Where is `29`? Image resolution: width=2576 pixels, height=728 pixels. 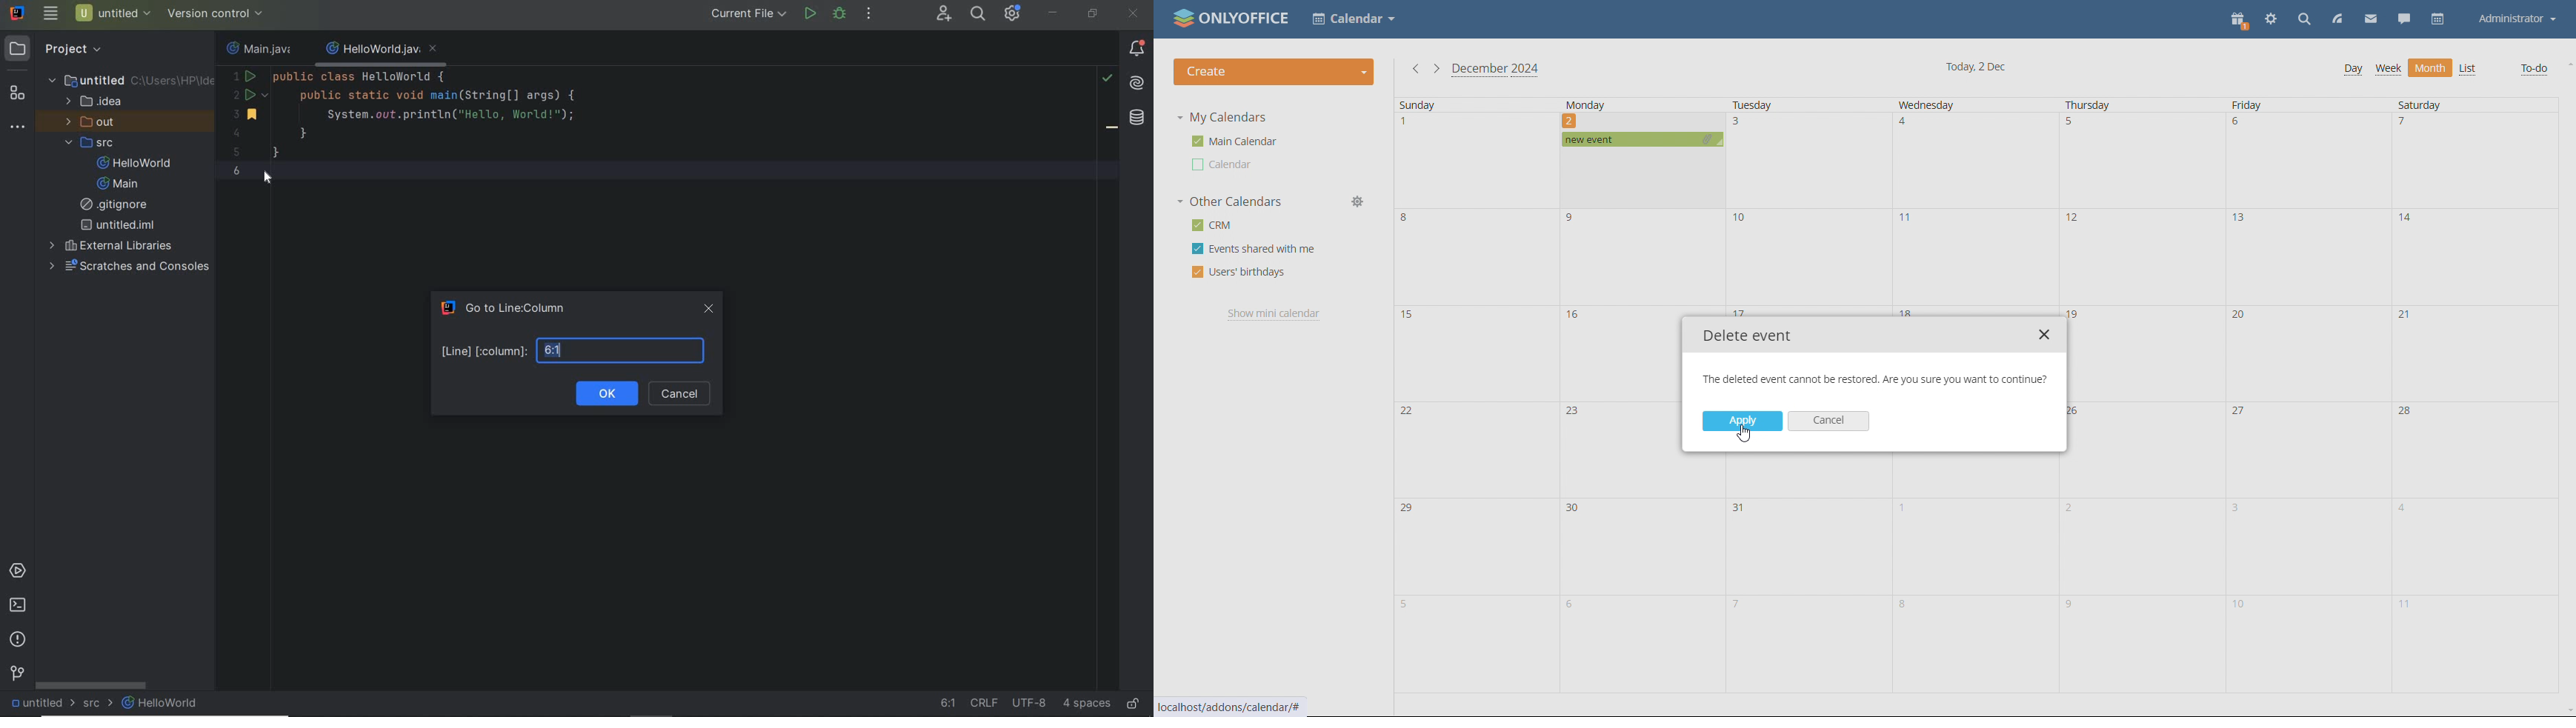 29 is located at coordinates (1410, 510).